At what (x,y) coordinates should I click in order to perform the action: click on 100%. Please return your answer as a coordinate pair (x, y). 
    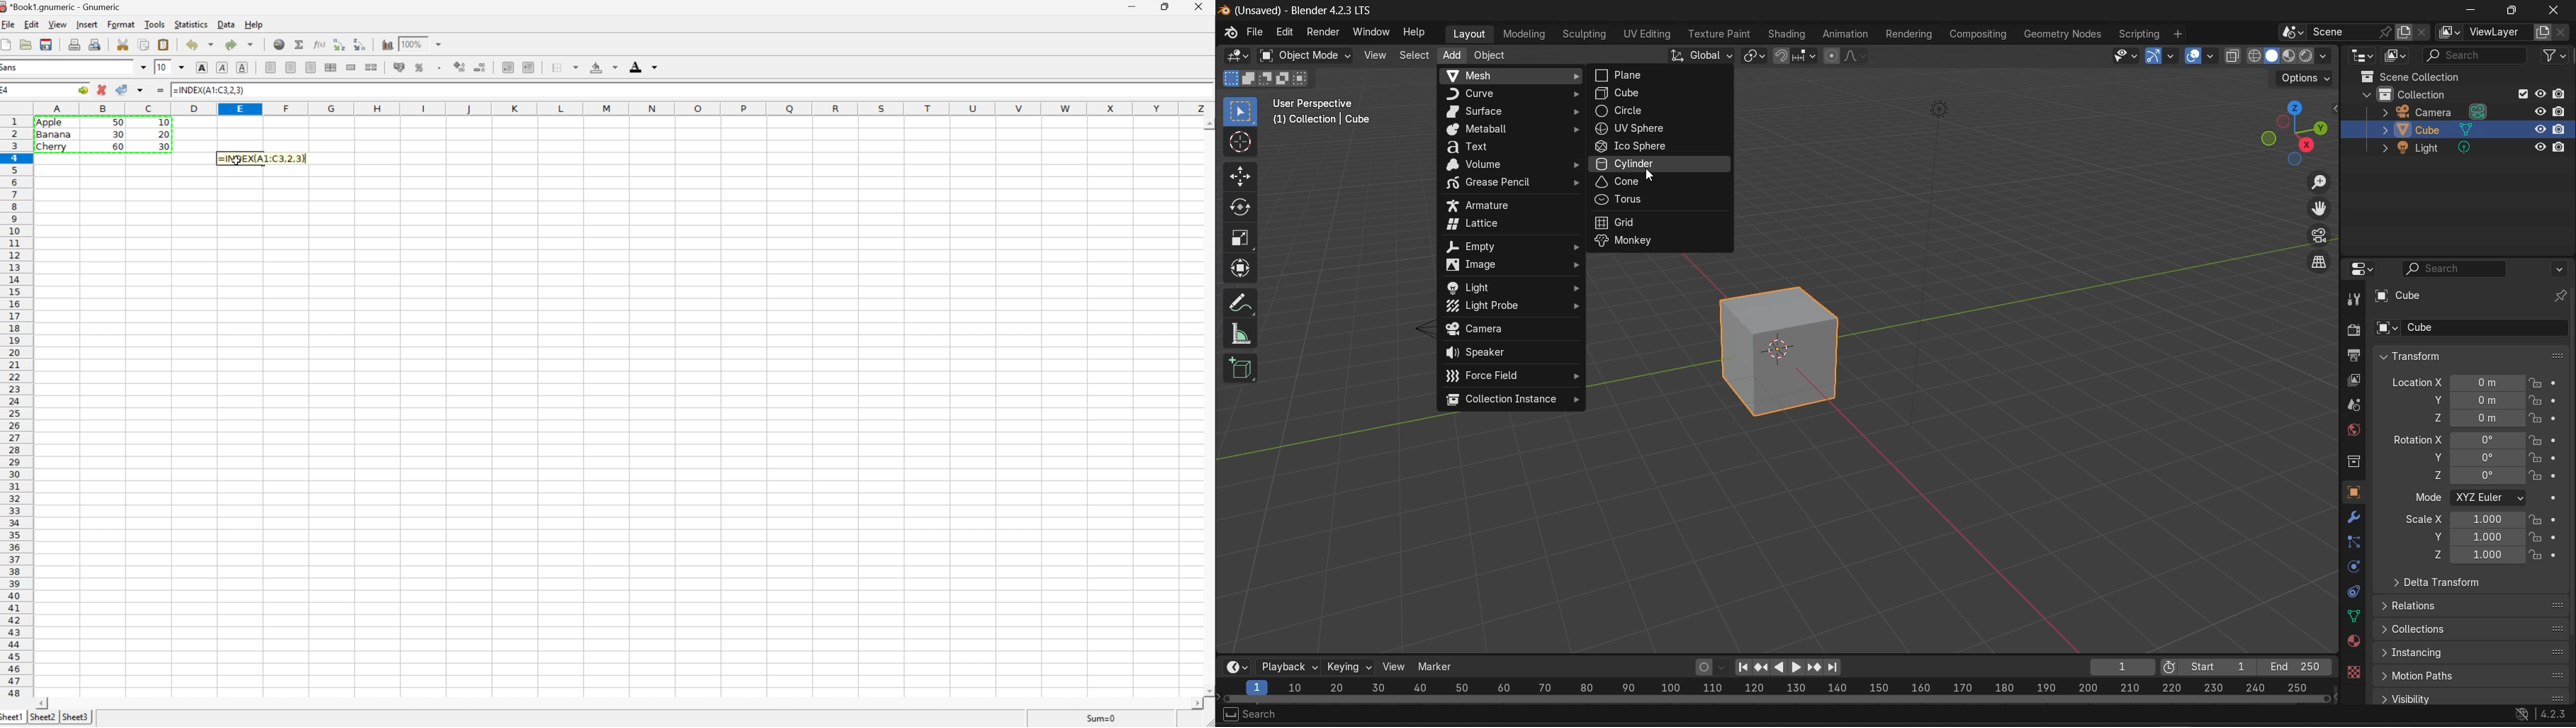
    Looking at the image, I should click on (411, 42).